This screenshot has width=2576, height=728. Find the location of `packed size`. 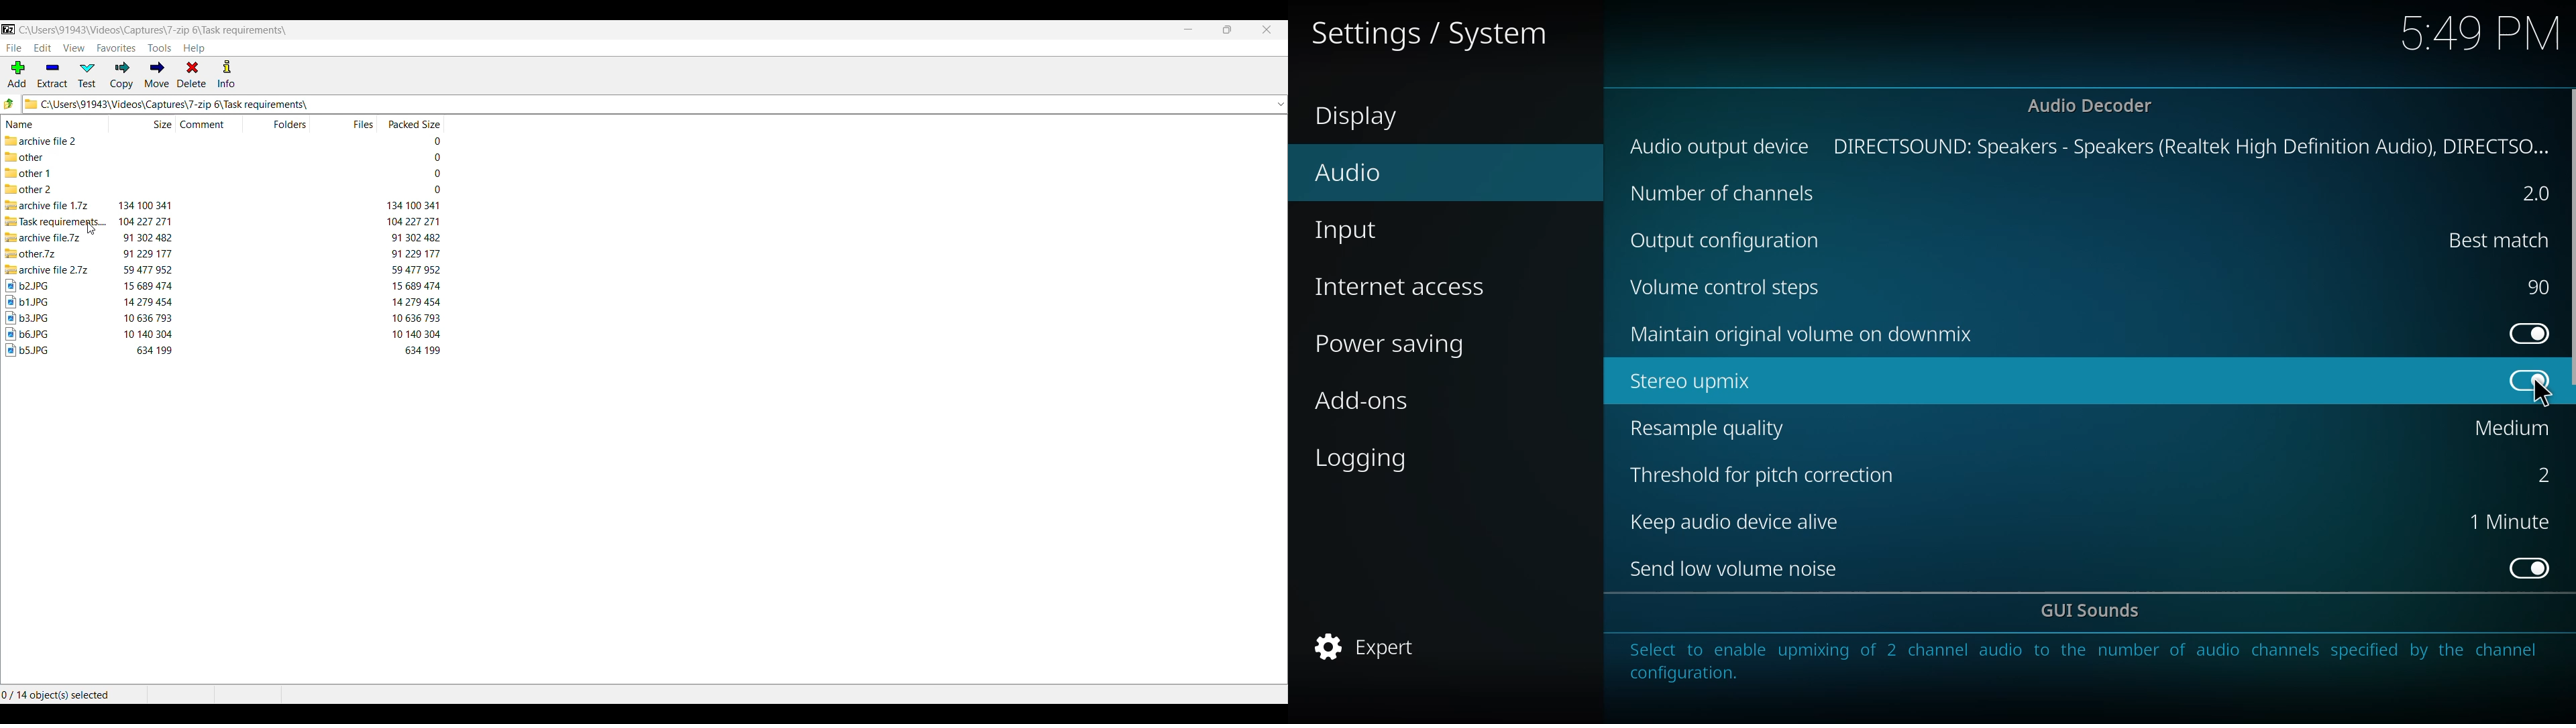

packed size is located at coordinates (409, 286).